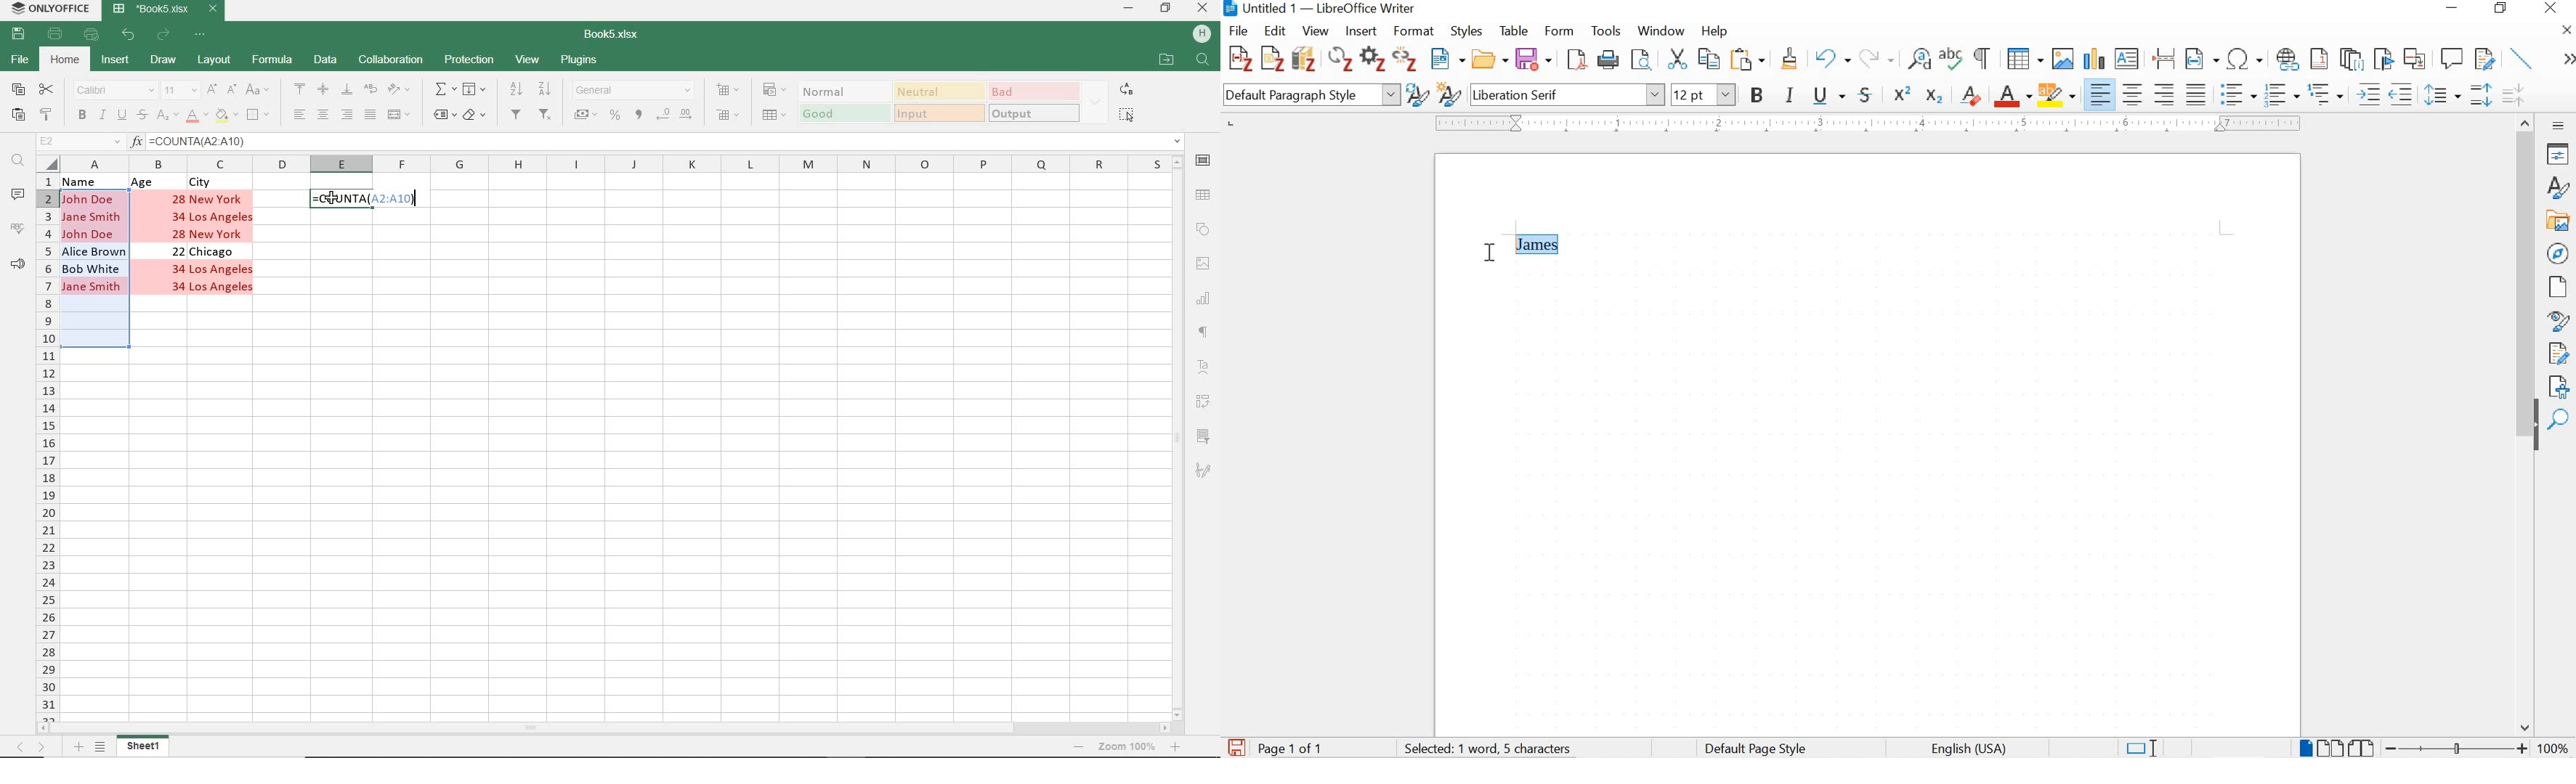  What do you see at coordinates (614, 163) in the screenshot?
I see `COLUMNS` at bounding box center [614, 163].